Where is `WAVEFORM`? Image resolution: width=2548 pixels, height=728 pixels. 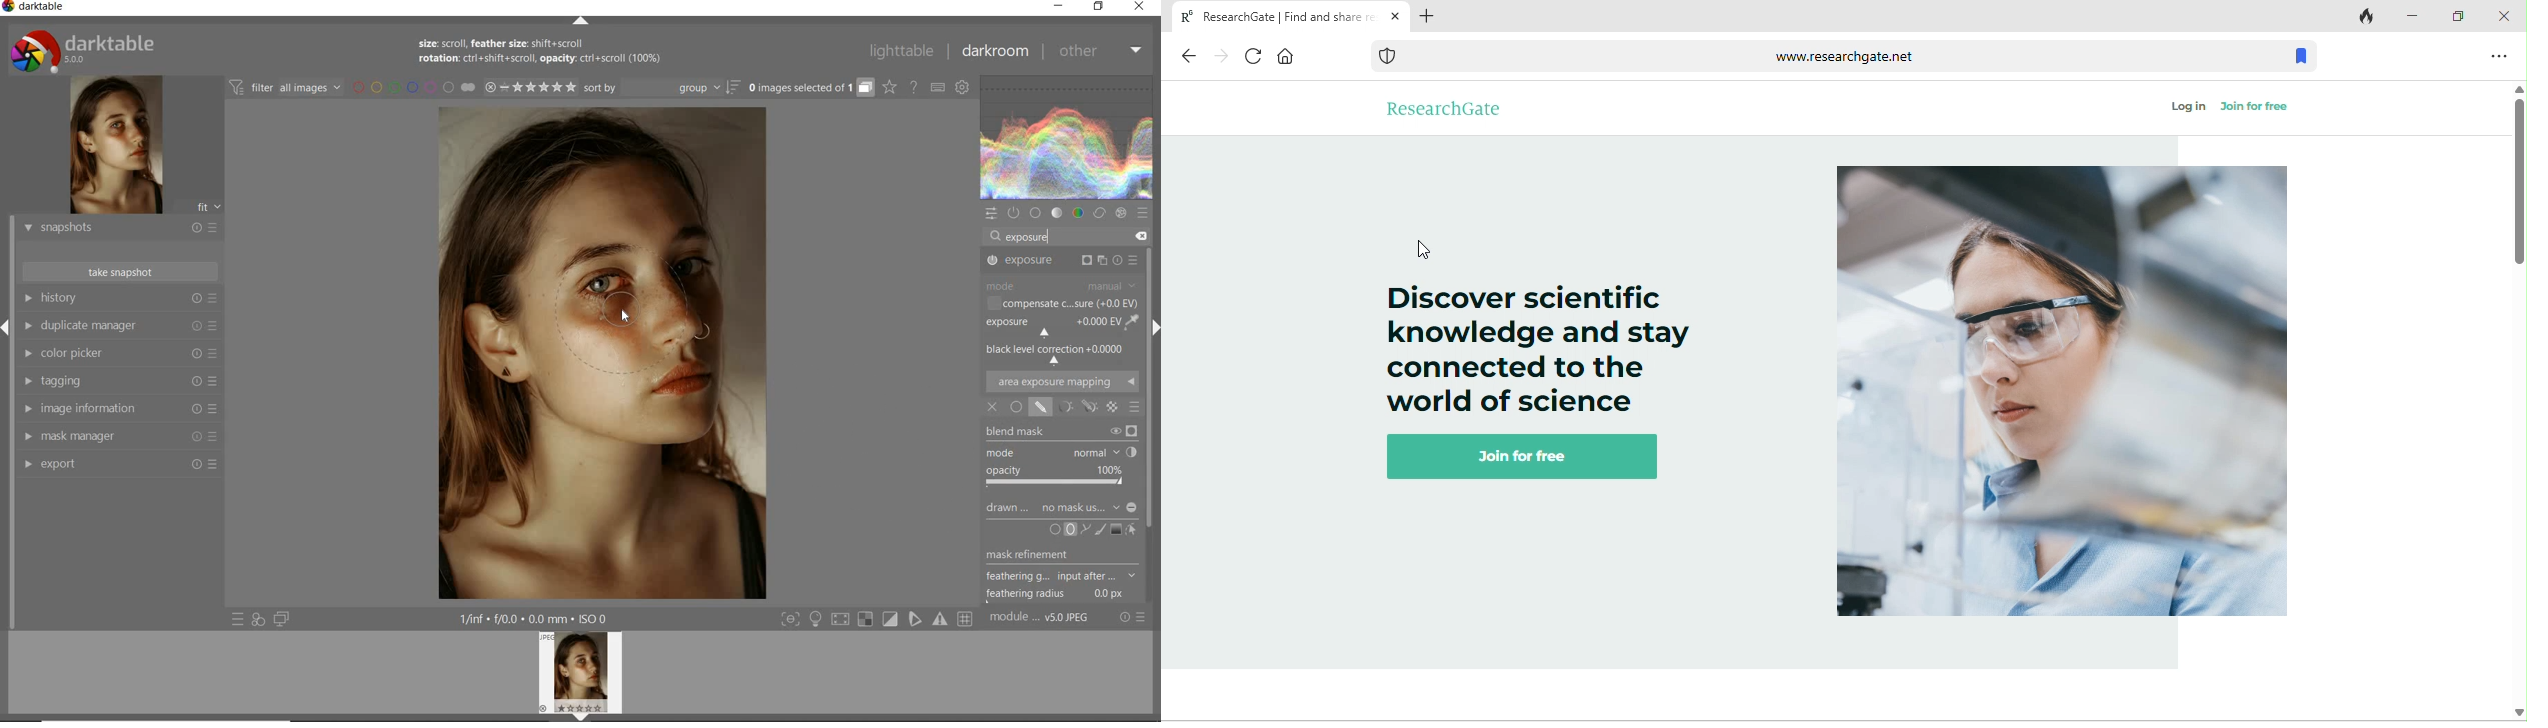 WAVEFORM is located at coordinates (1067, 137).